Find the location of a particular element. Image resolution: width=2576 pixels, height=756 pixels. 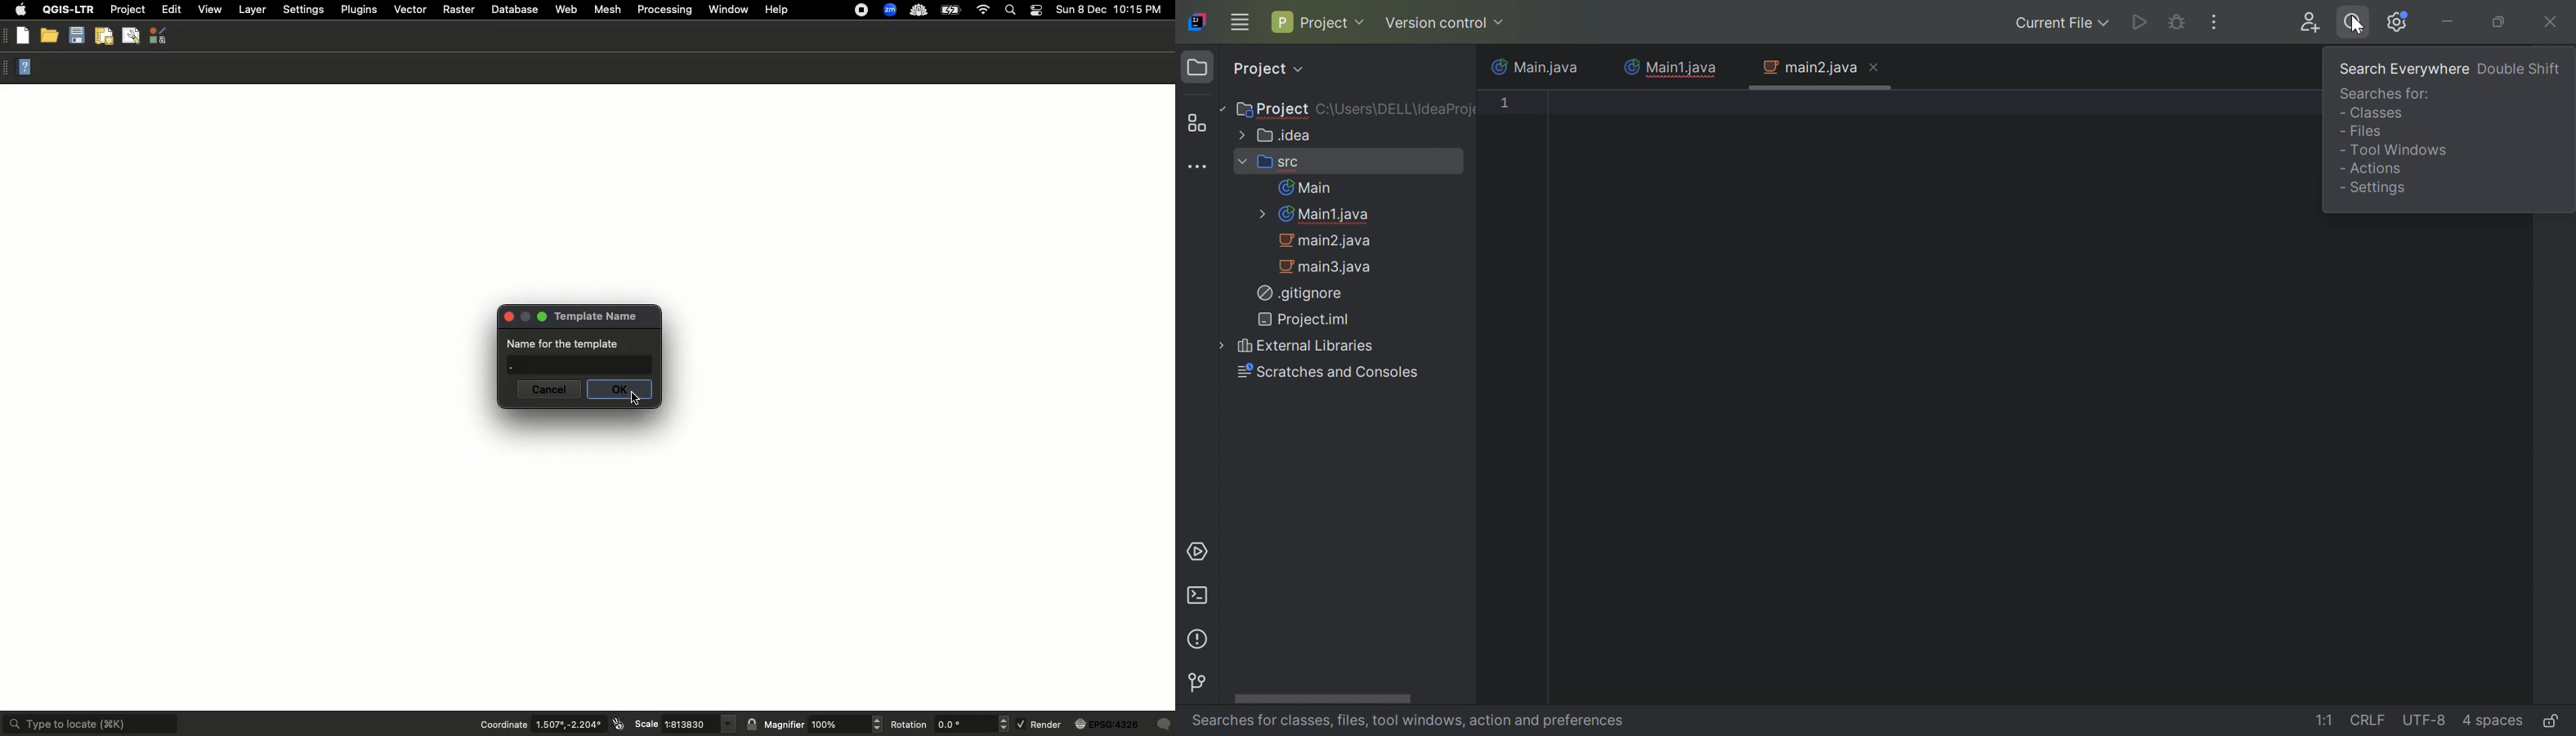

Help is located at coordinates (28, 69).